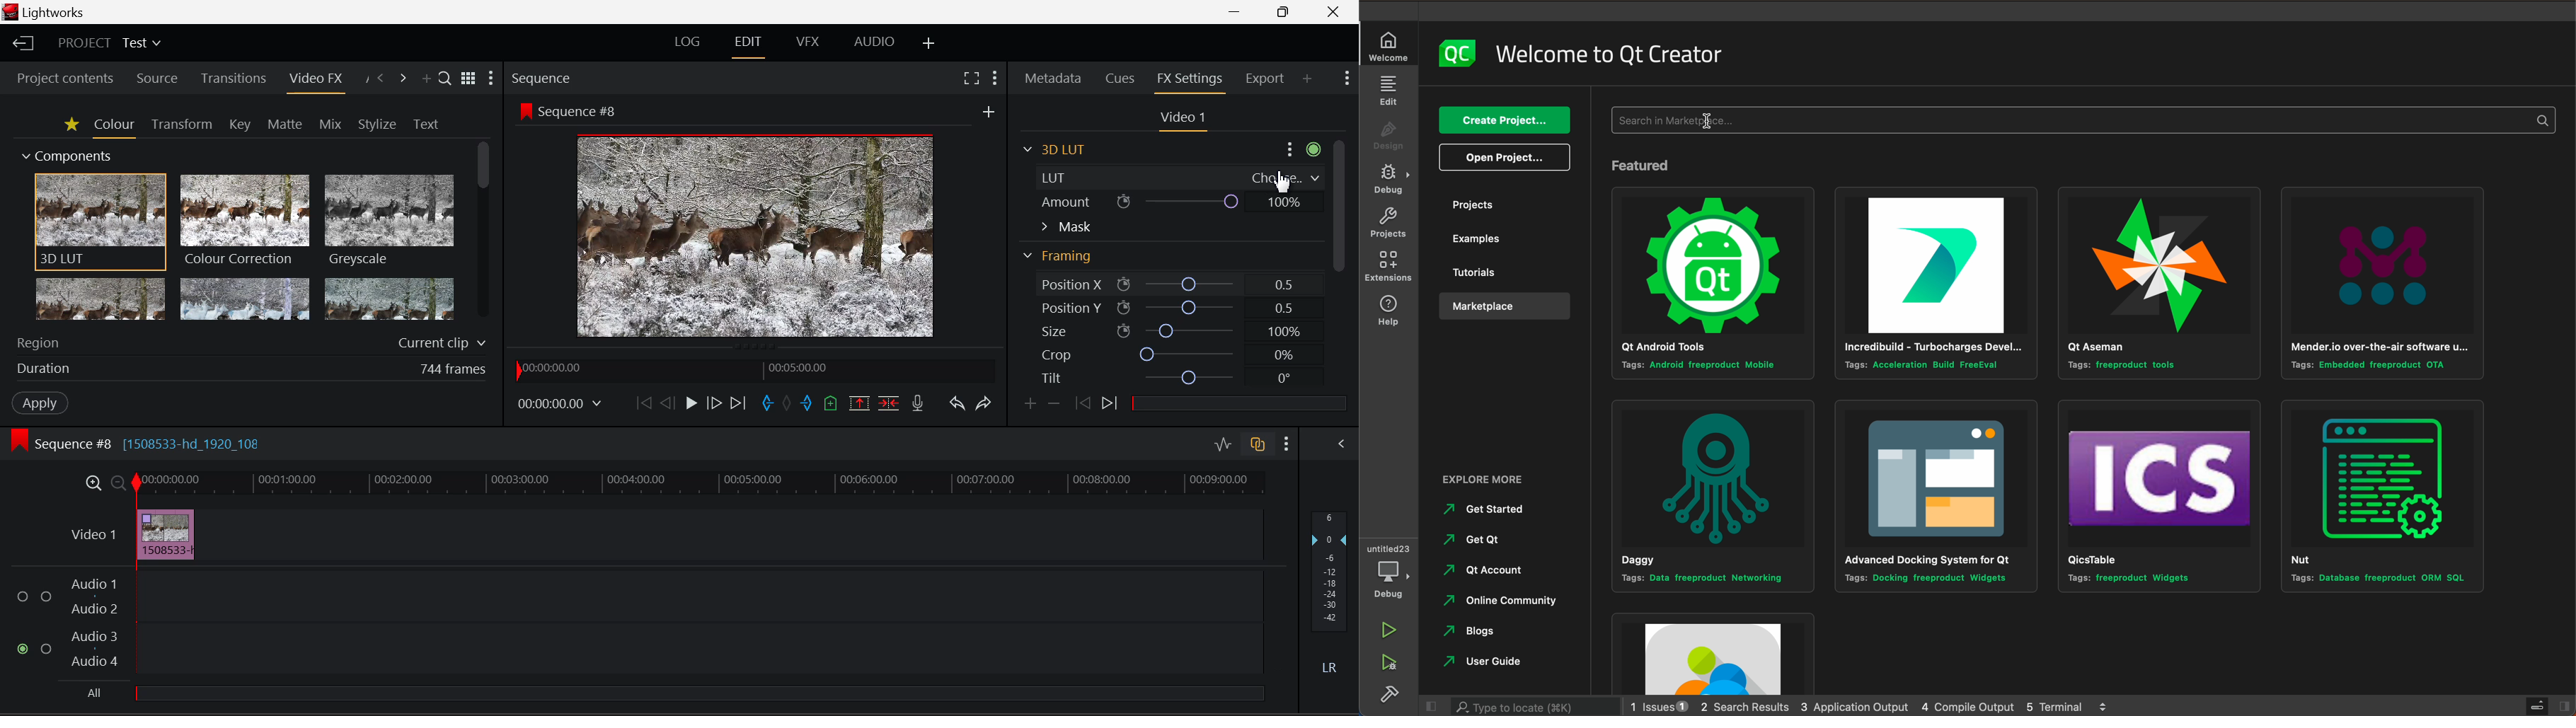 This screenshot has height=728, width=2576. What do you see at coordinates (374, 125) in the screenshot?
I see `Stylize` at bounding box center [374, 125].